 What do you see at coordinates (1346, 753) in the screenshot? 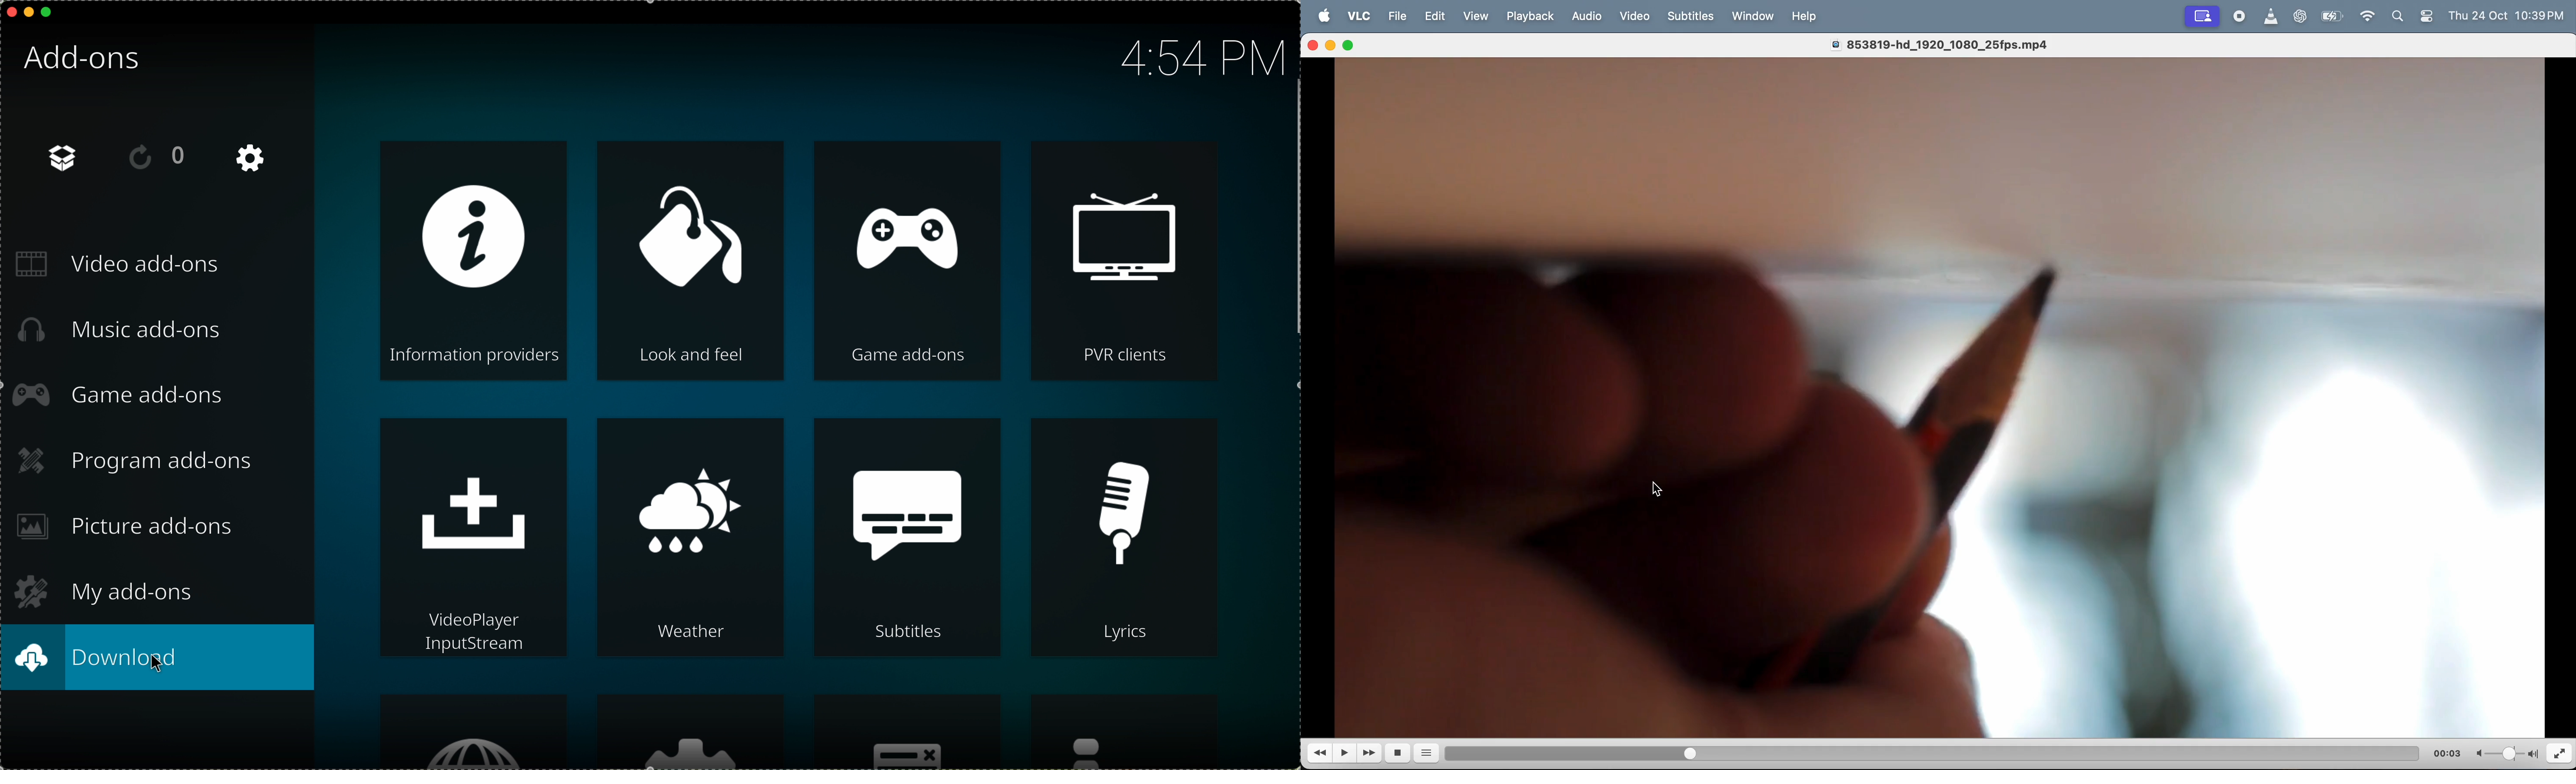
I see `play` at bounding box center [1346, 753].